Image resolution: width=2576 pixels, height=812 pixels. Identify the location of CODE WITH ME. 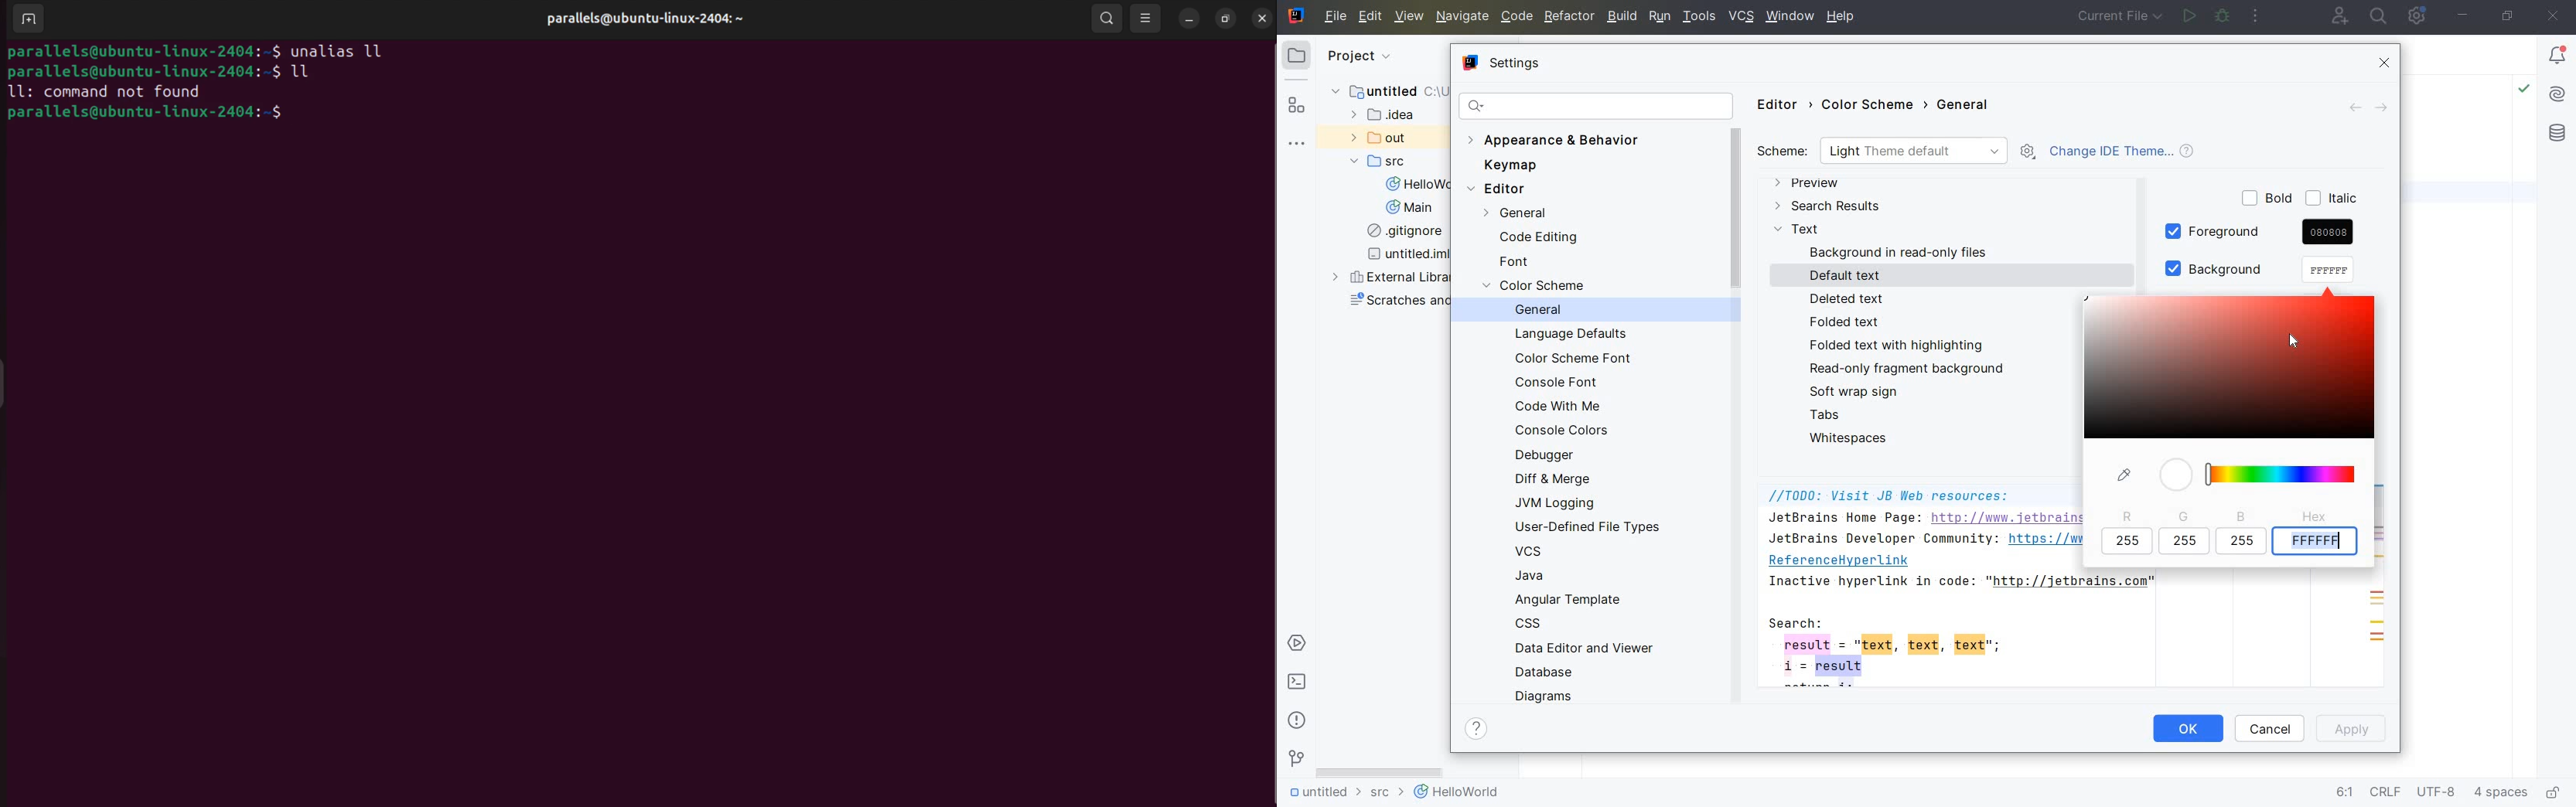
(1561, 409).